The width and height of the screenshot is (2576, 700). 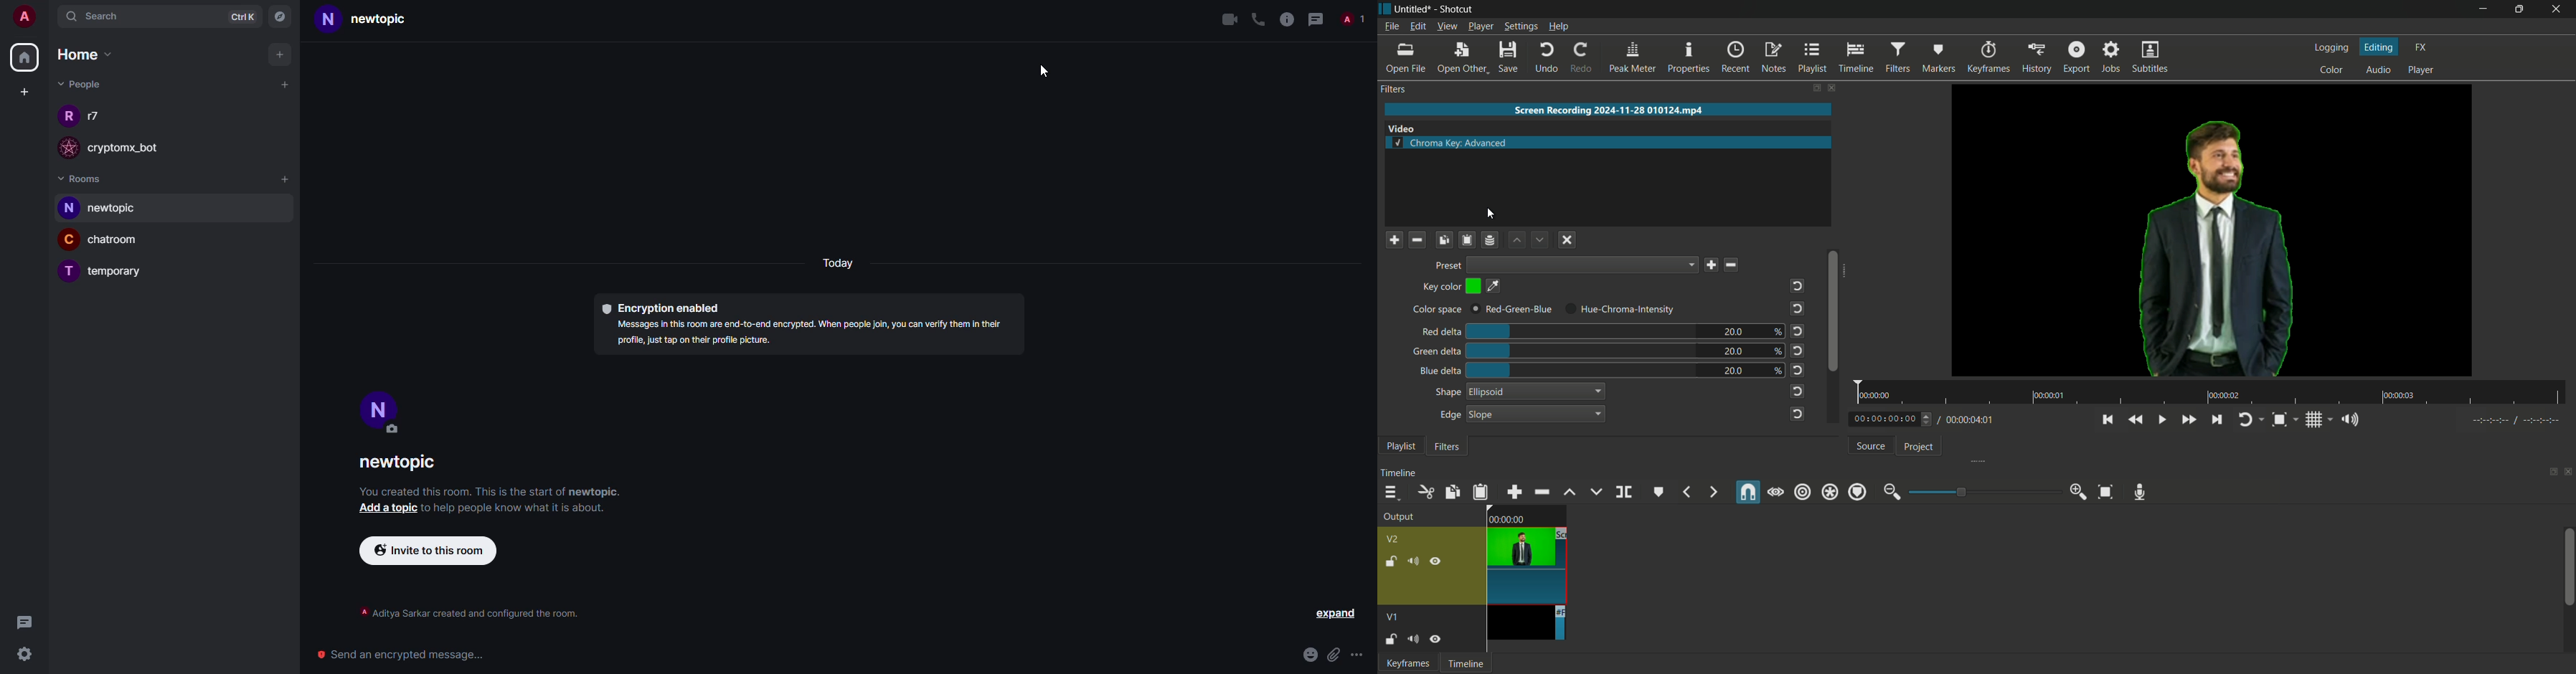 What do you see at coordinates (396, 461) in the screenshot?
I see `name changed` at bounding box center [396, 461].